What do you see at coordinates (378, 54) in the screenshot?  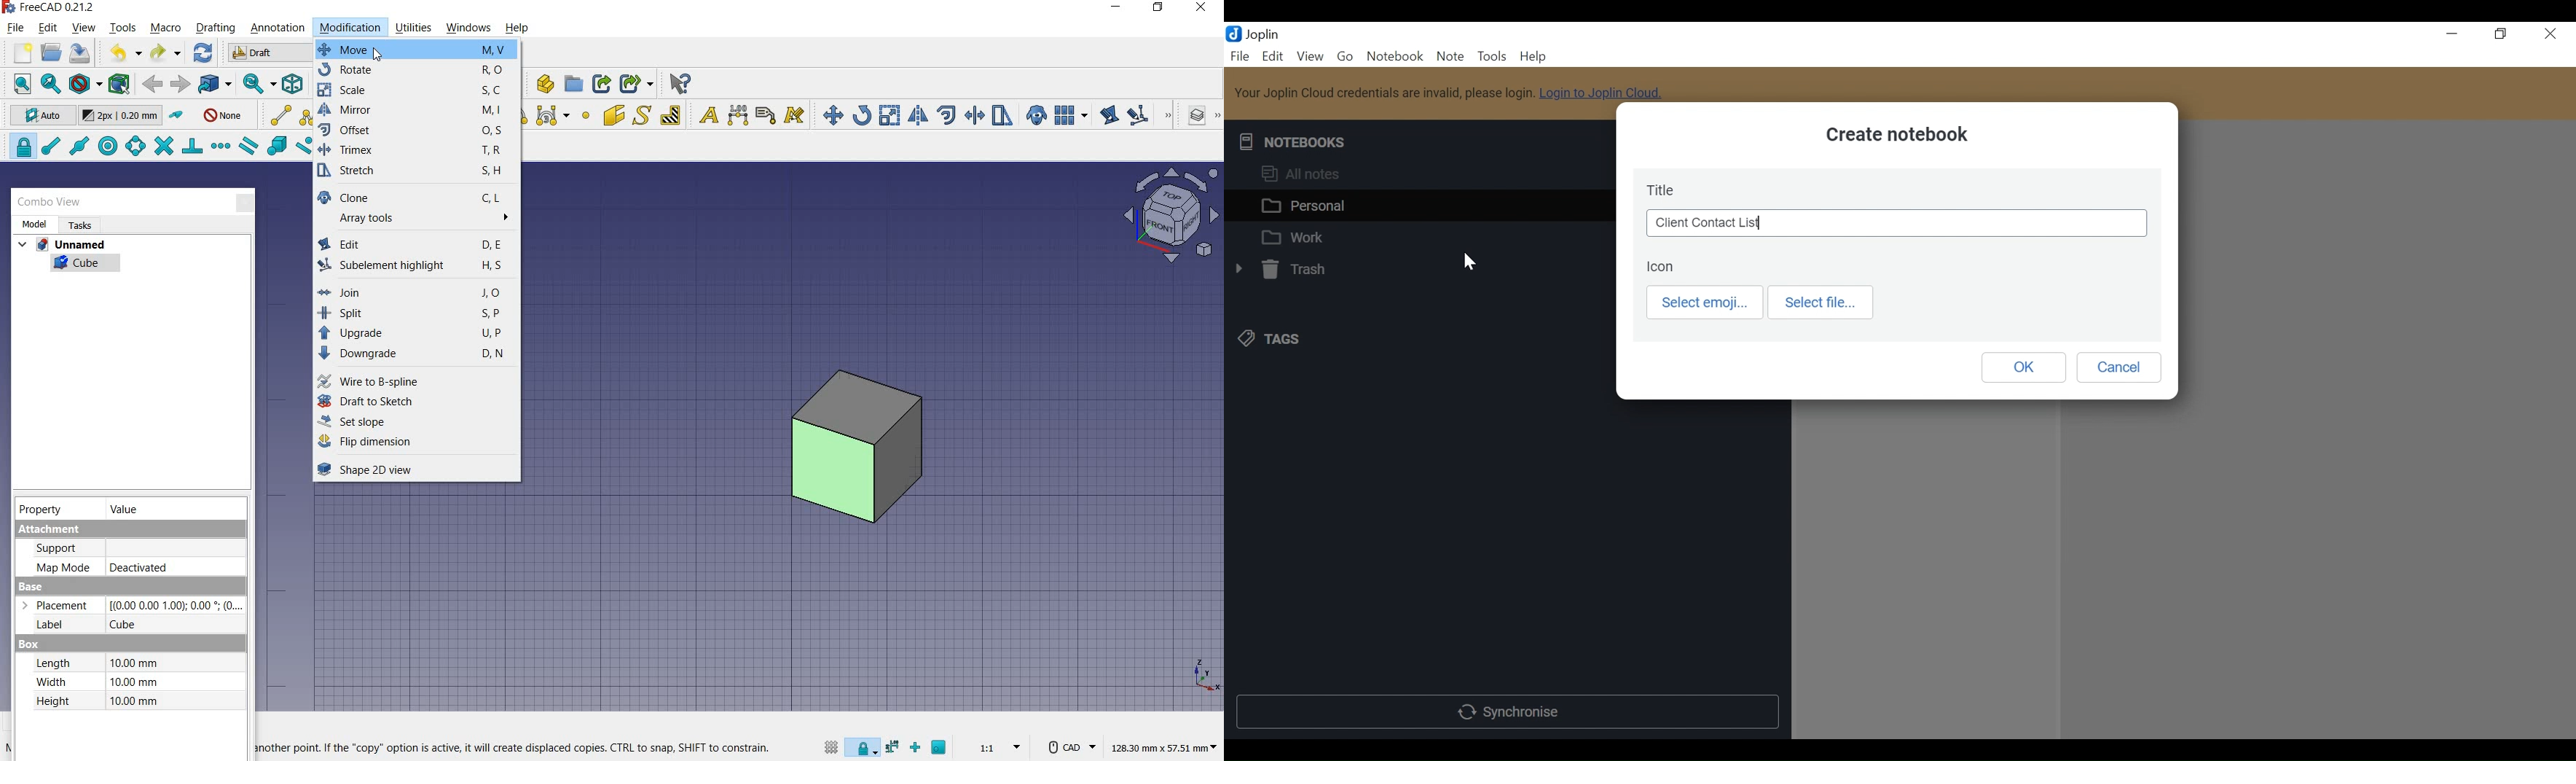 I see `cursor at move option` at bounding box center [378, 54].